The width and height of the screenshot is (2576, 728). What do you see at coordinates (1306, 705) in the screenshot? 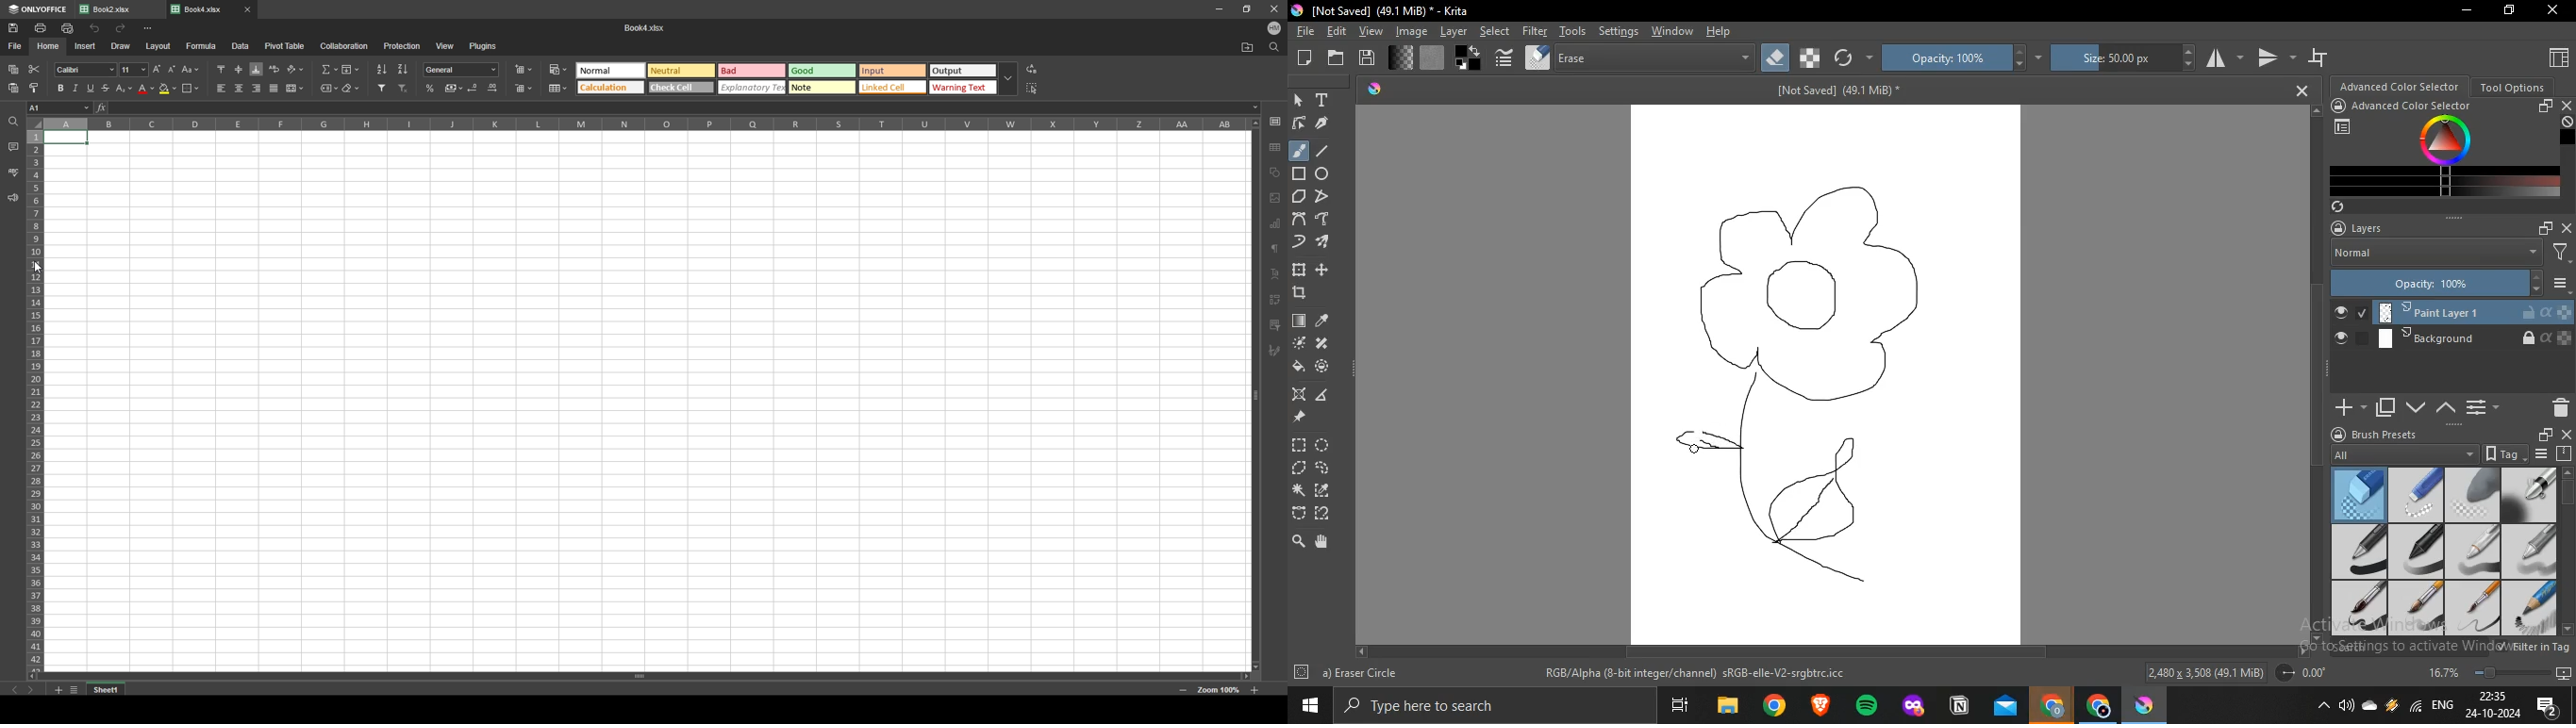
I see `Windows` at bounding box center [1306, 705].